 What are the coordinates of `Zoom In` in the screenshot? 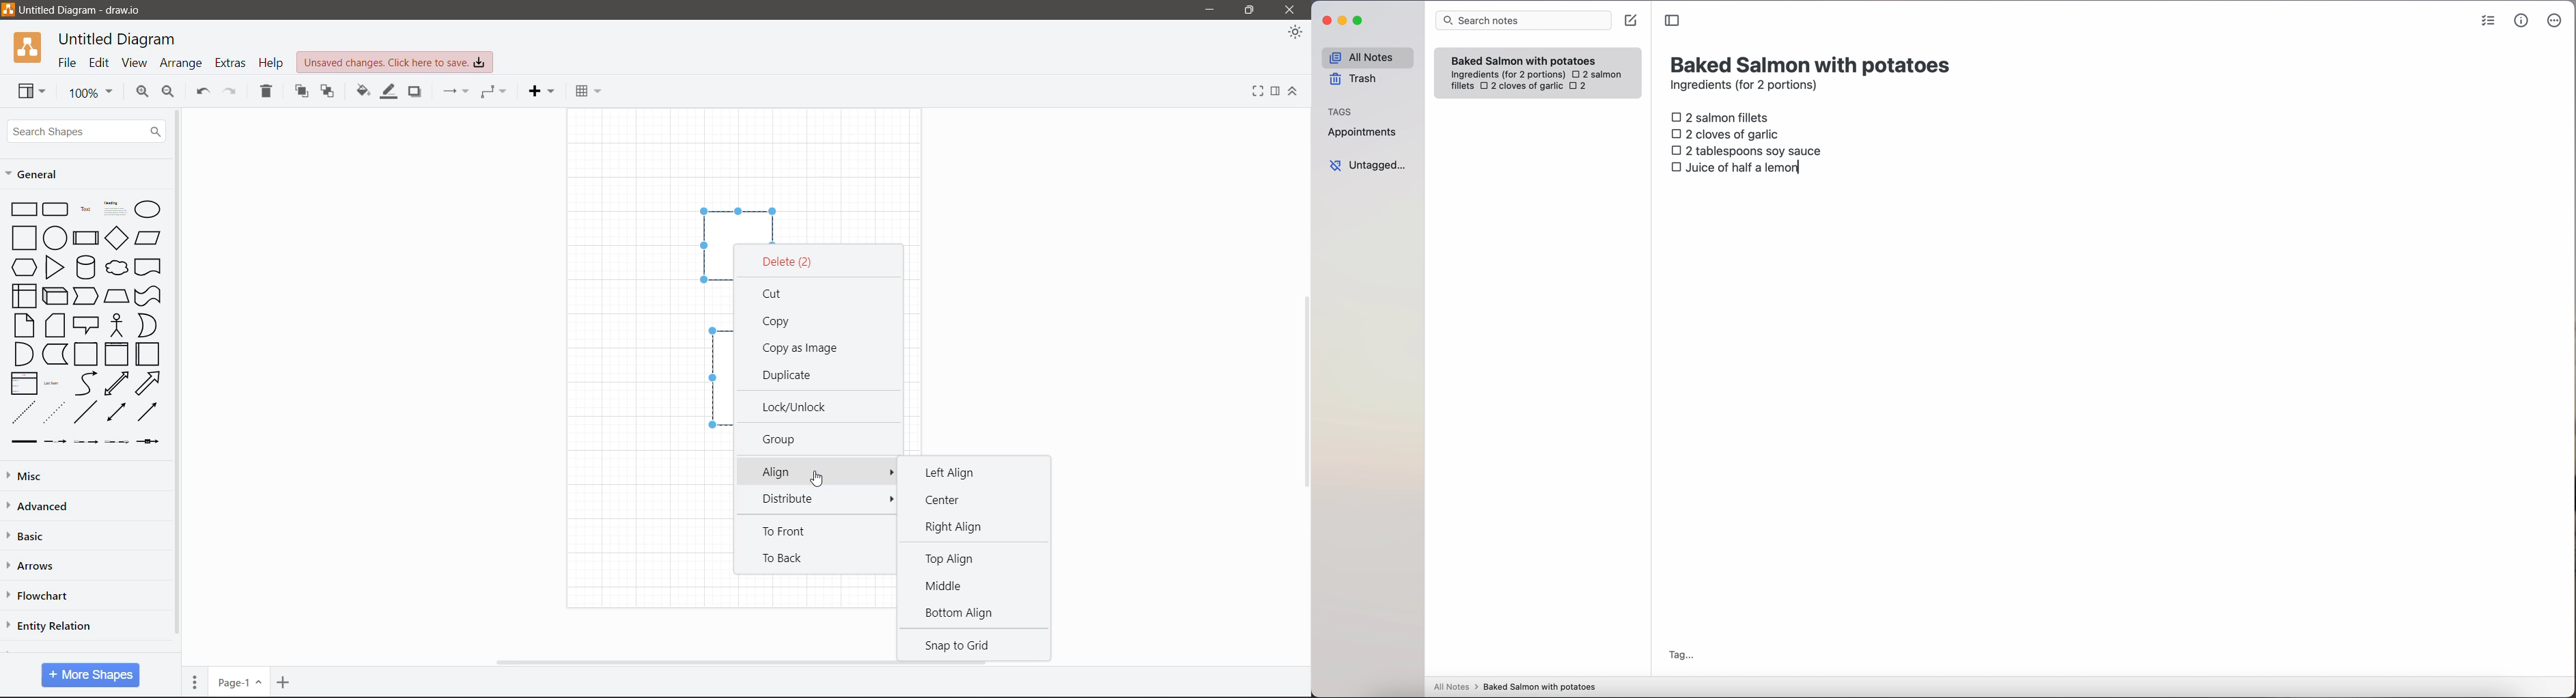 It's located at (142, 94).